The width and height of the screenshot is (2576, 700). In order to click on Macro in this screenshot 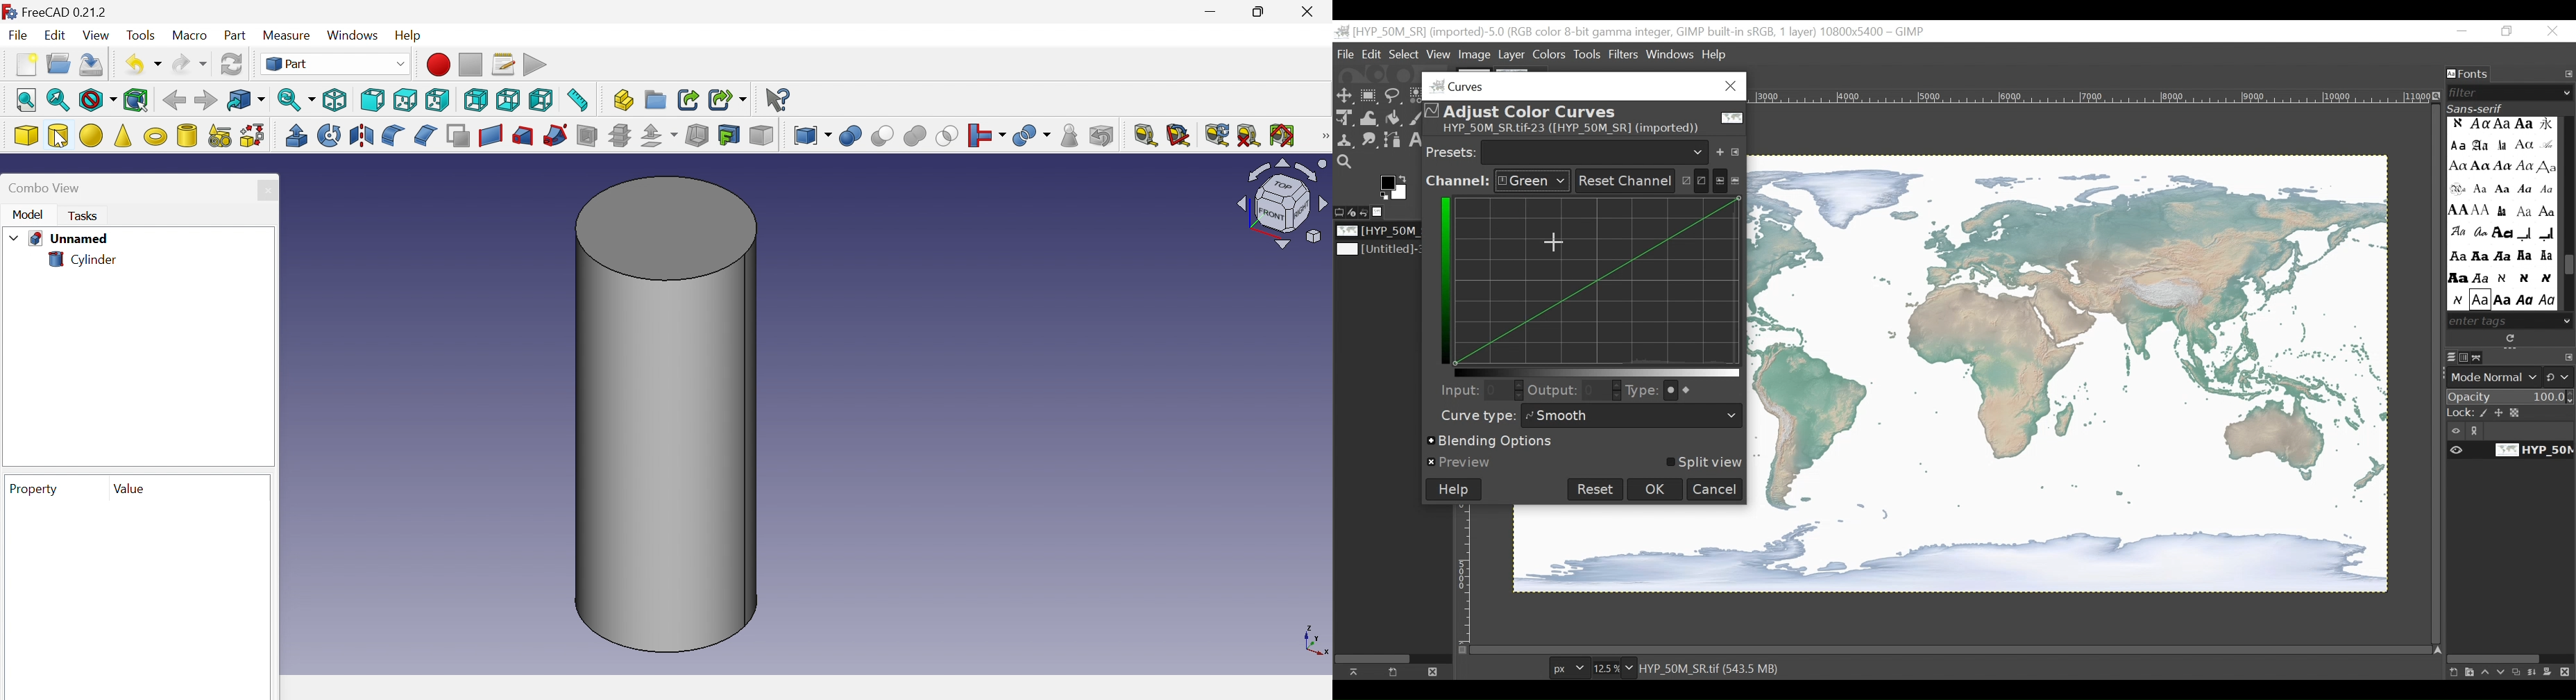, I will do `click(190, 35)`.